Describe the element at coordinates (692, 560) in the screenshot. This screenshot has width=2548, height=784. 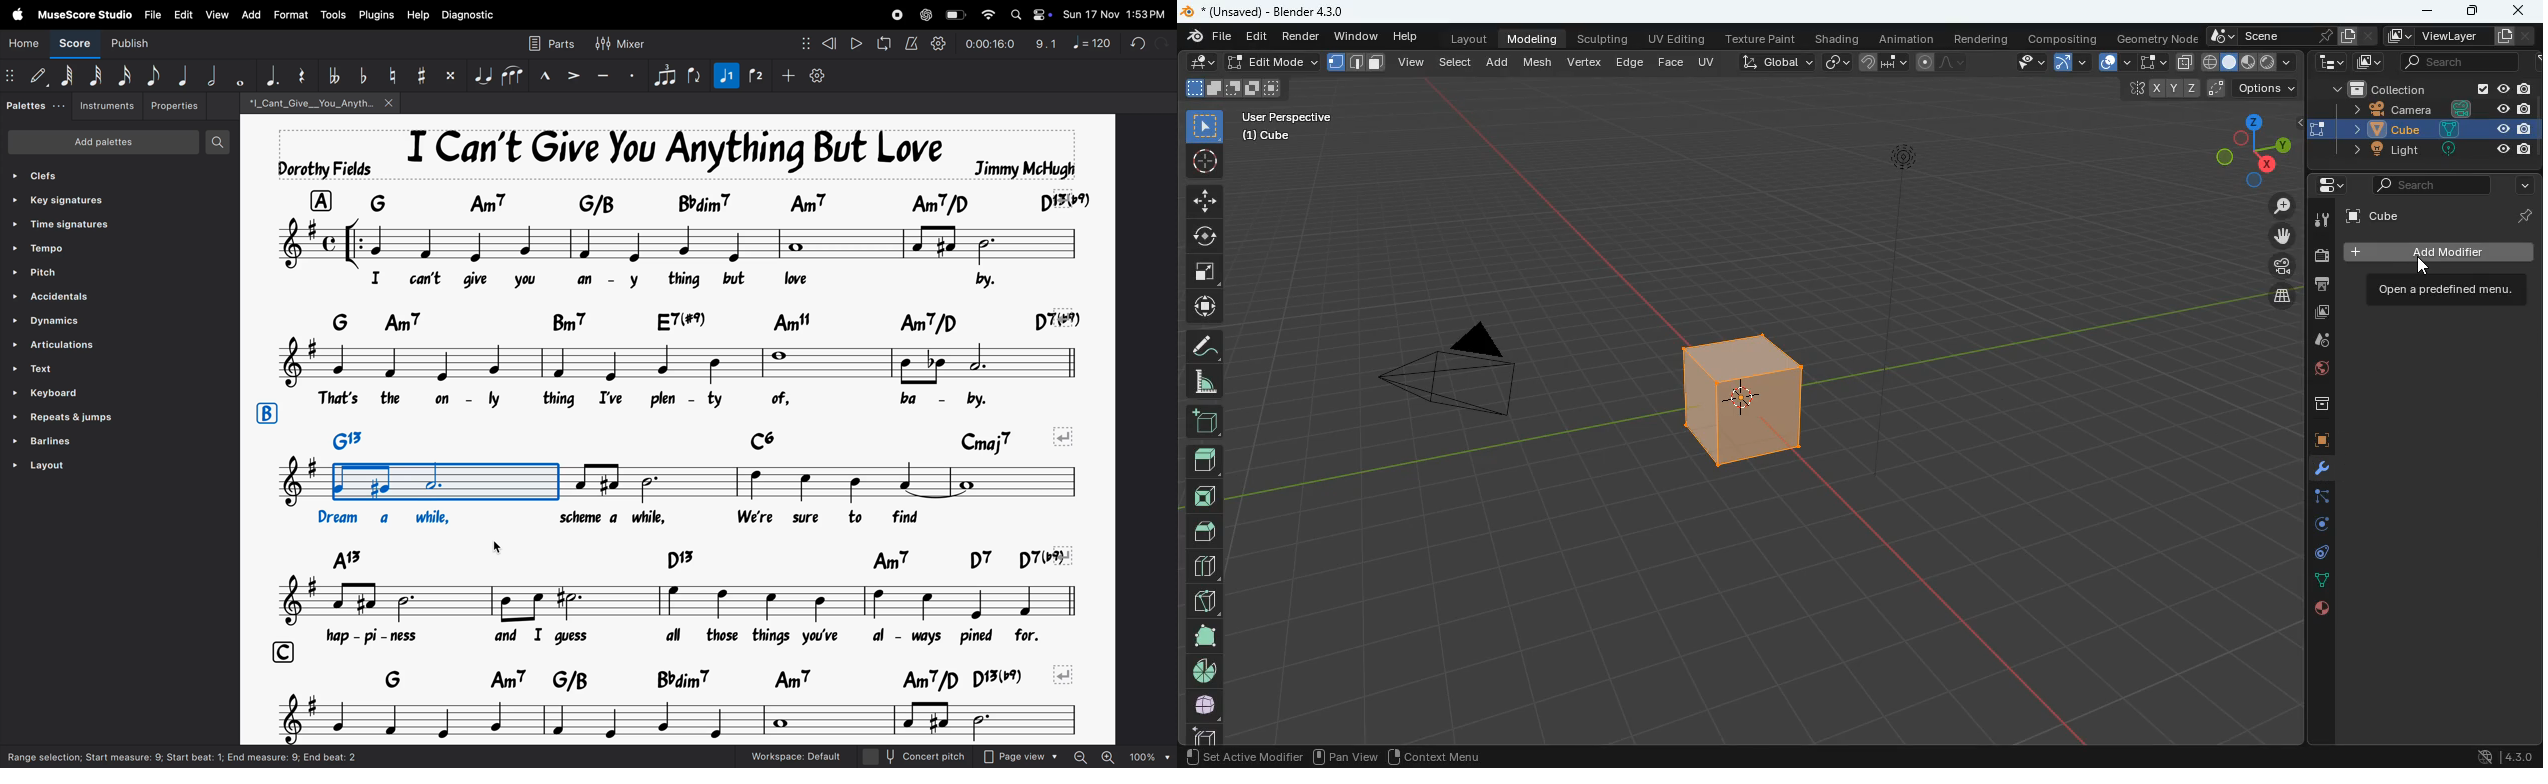
I see `keys` at that location.